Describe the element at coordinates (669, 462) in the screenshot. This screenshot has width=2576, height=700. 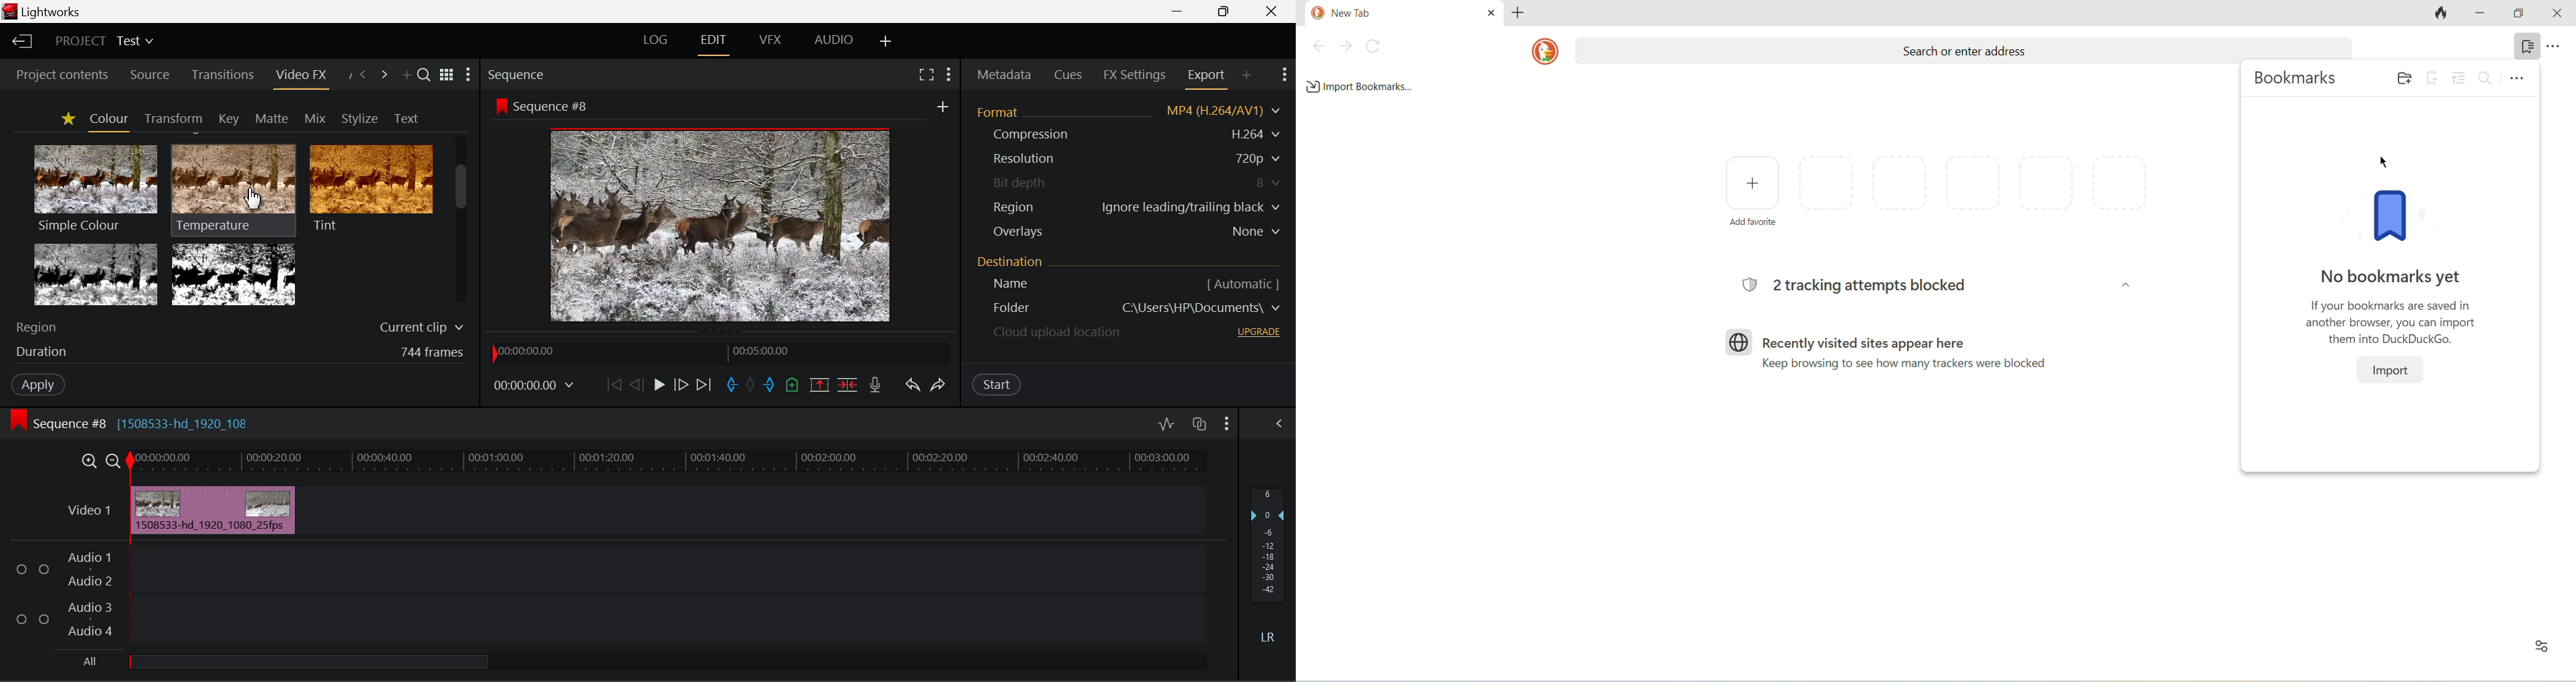
I see `Timeline Track` at that location.